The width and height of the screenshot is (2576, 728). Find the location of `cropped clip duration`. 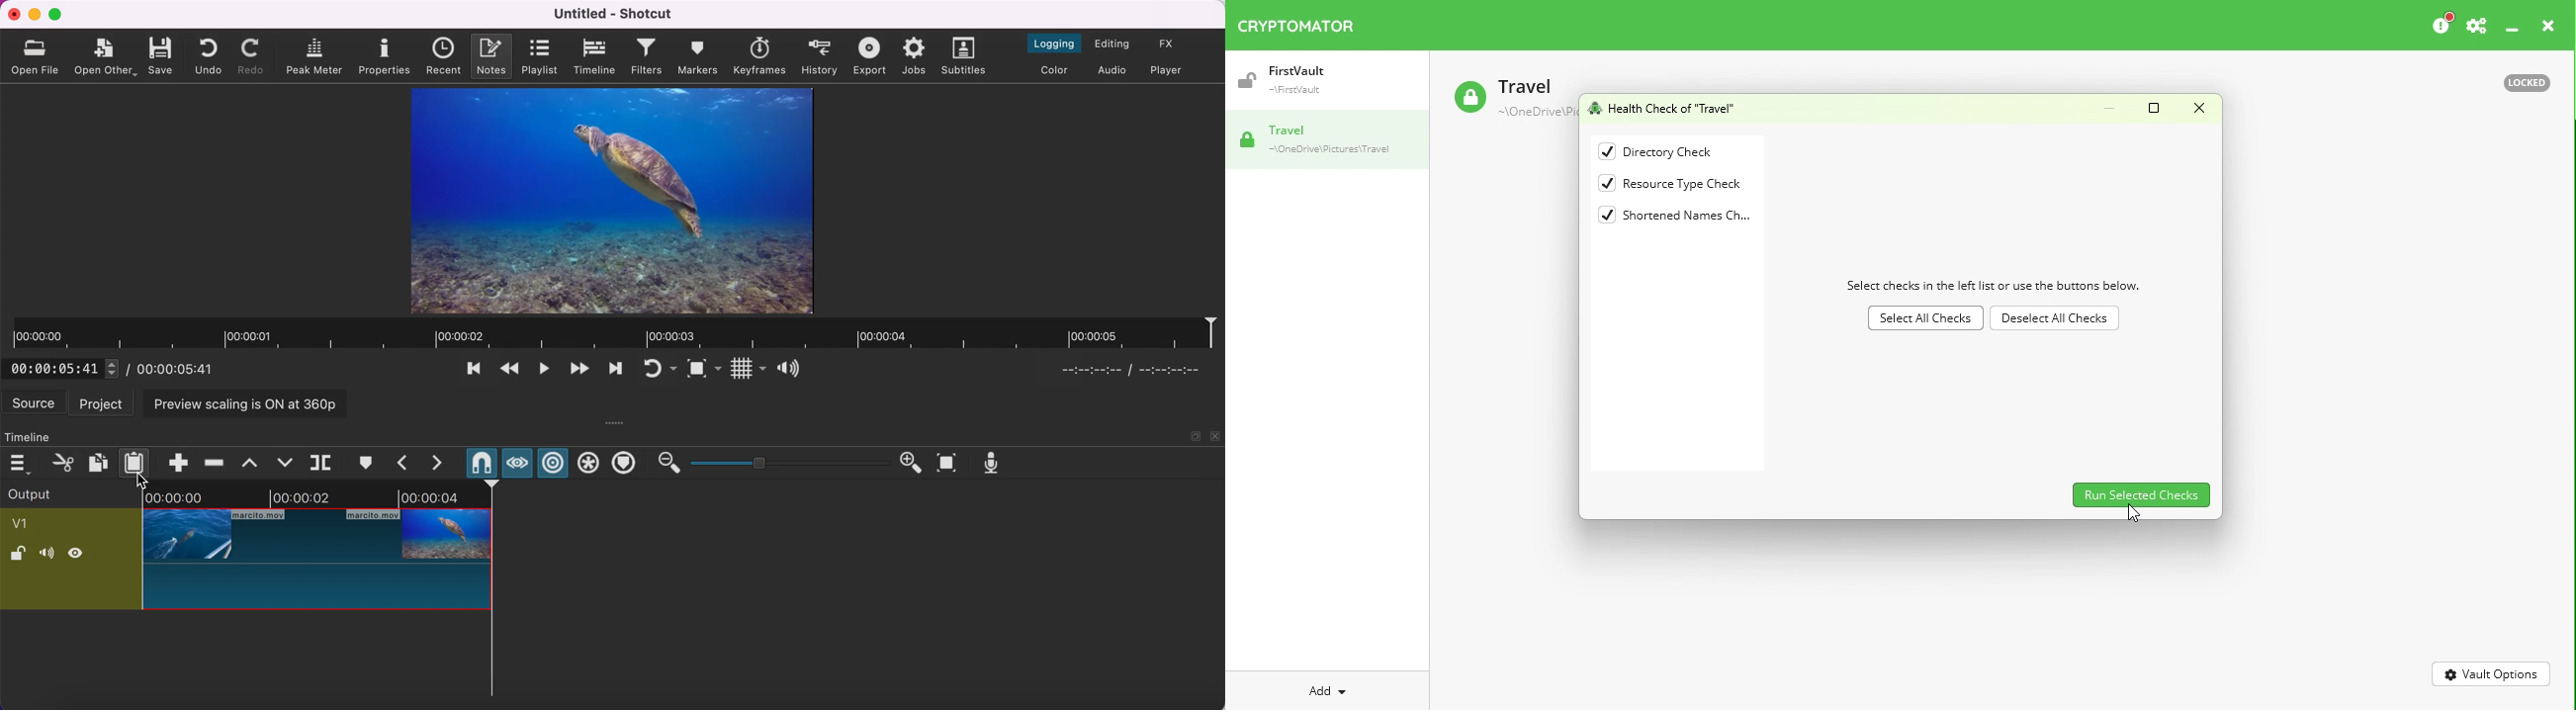

cropped clip duration is located at coordinates (613, 334).